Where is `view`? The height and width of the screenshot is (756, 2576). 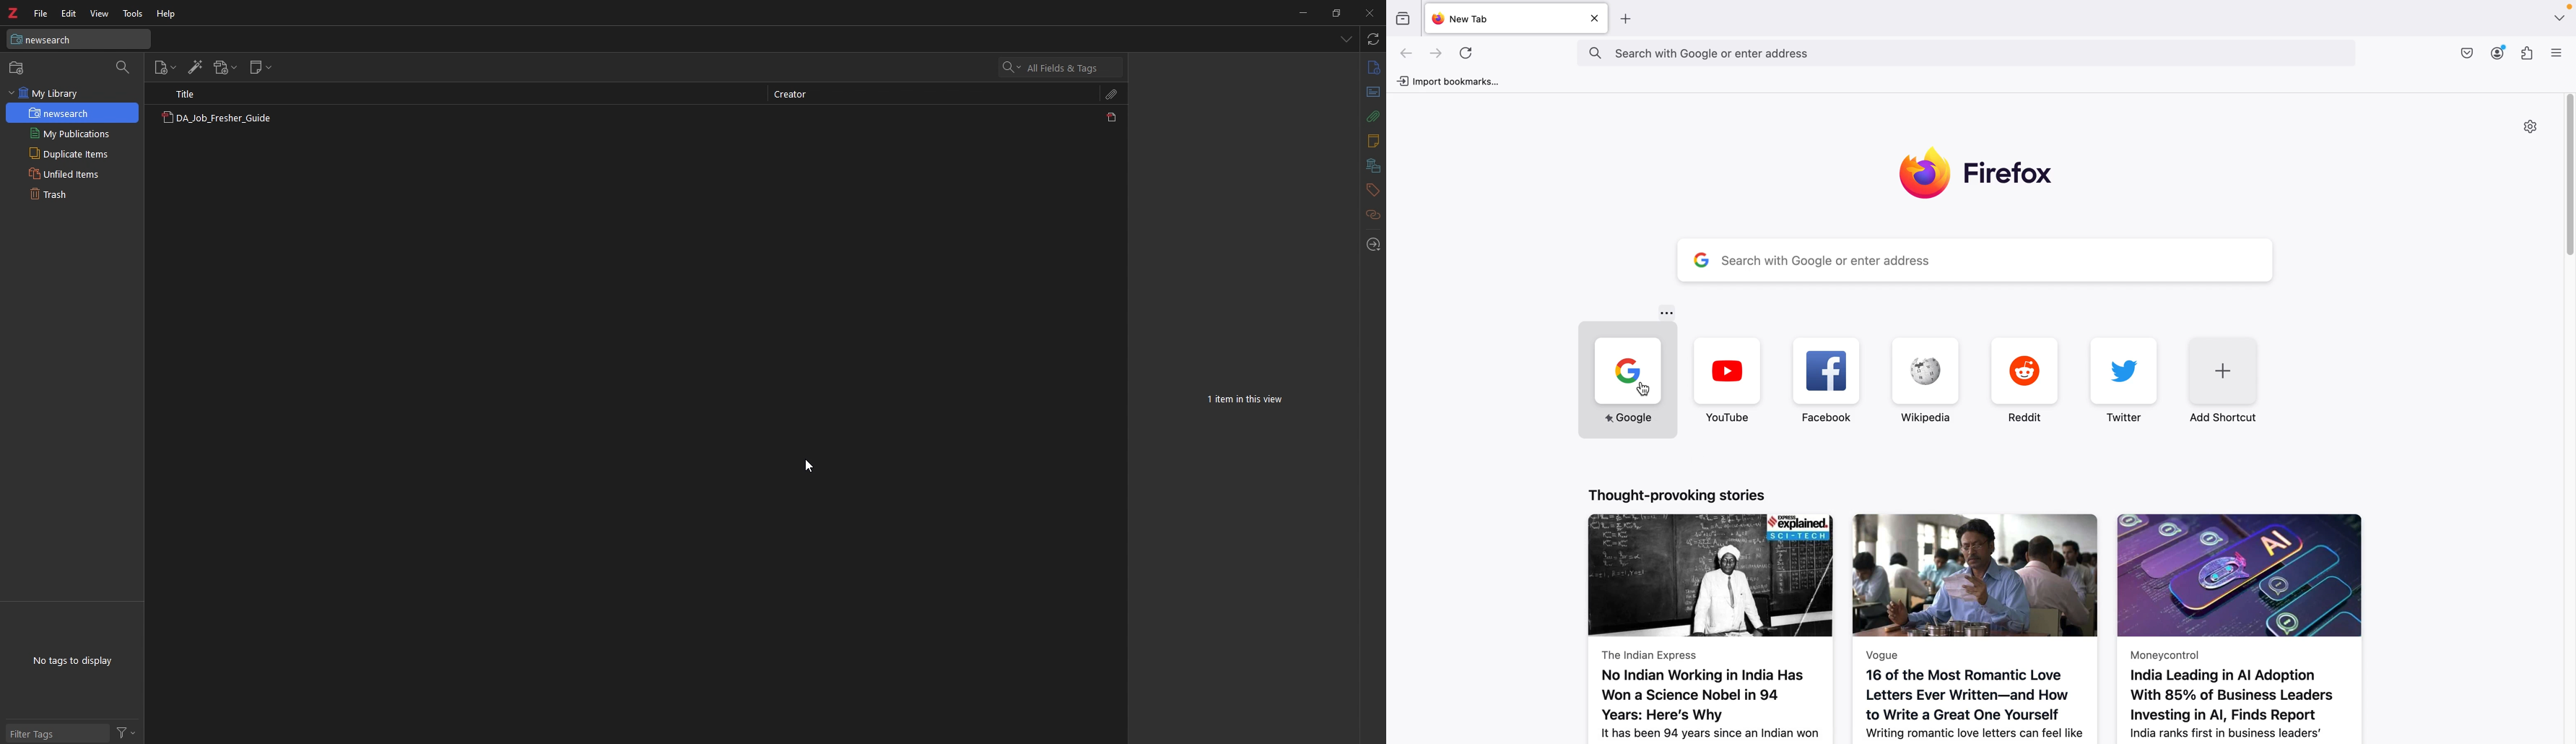 view is located at coordinates (99, 14).